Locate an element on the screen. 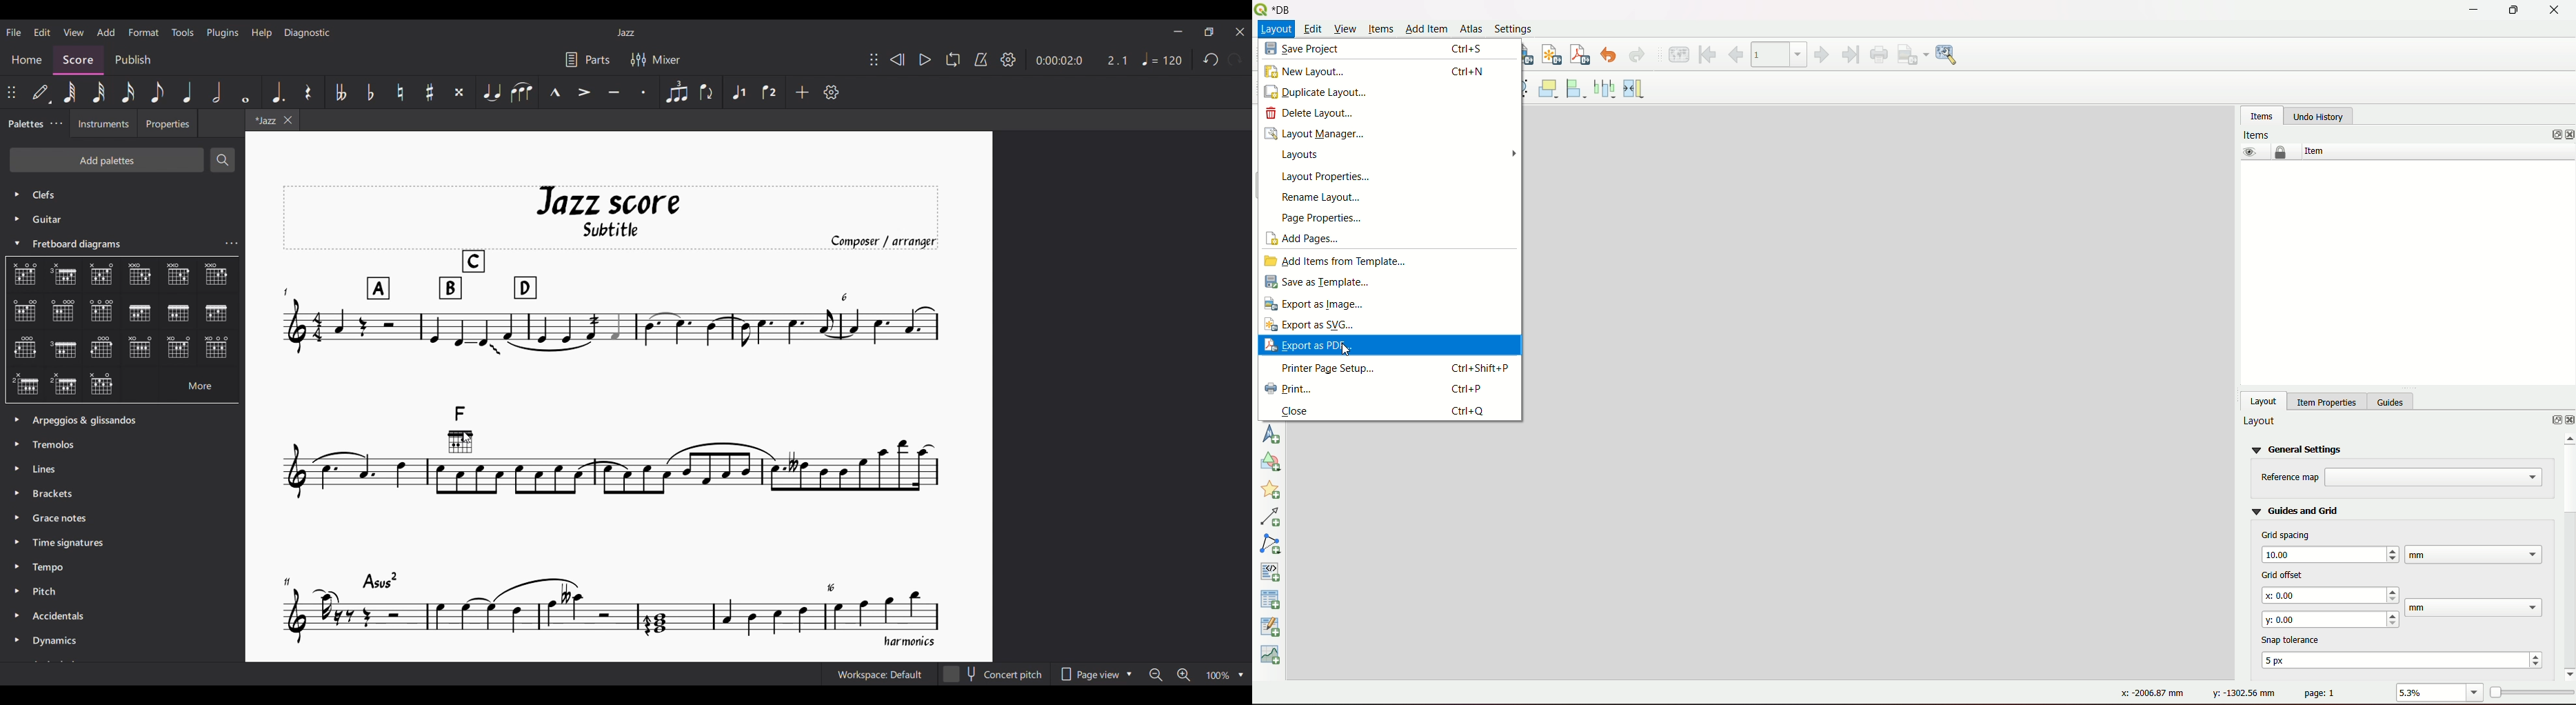  resize item width is located at coordinates (1636, 88).